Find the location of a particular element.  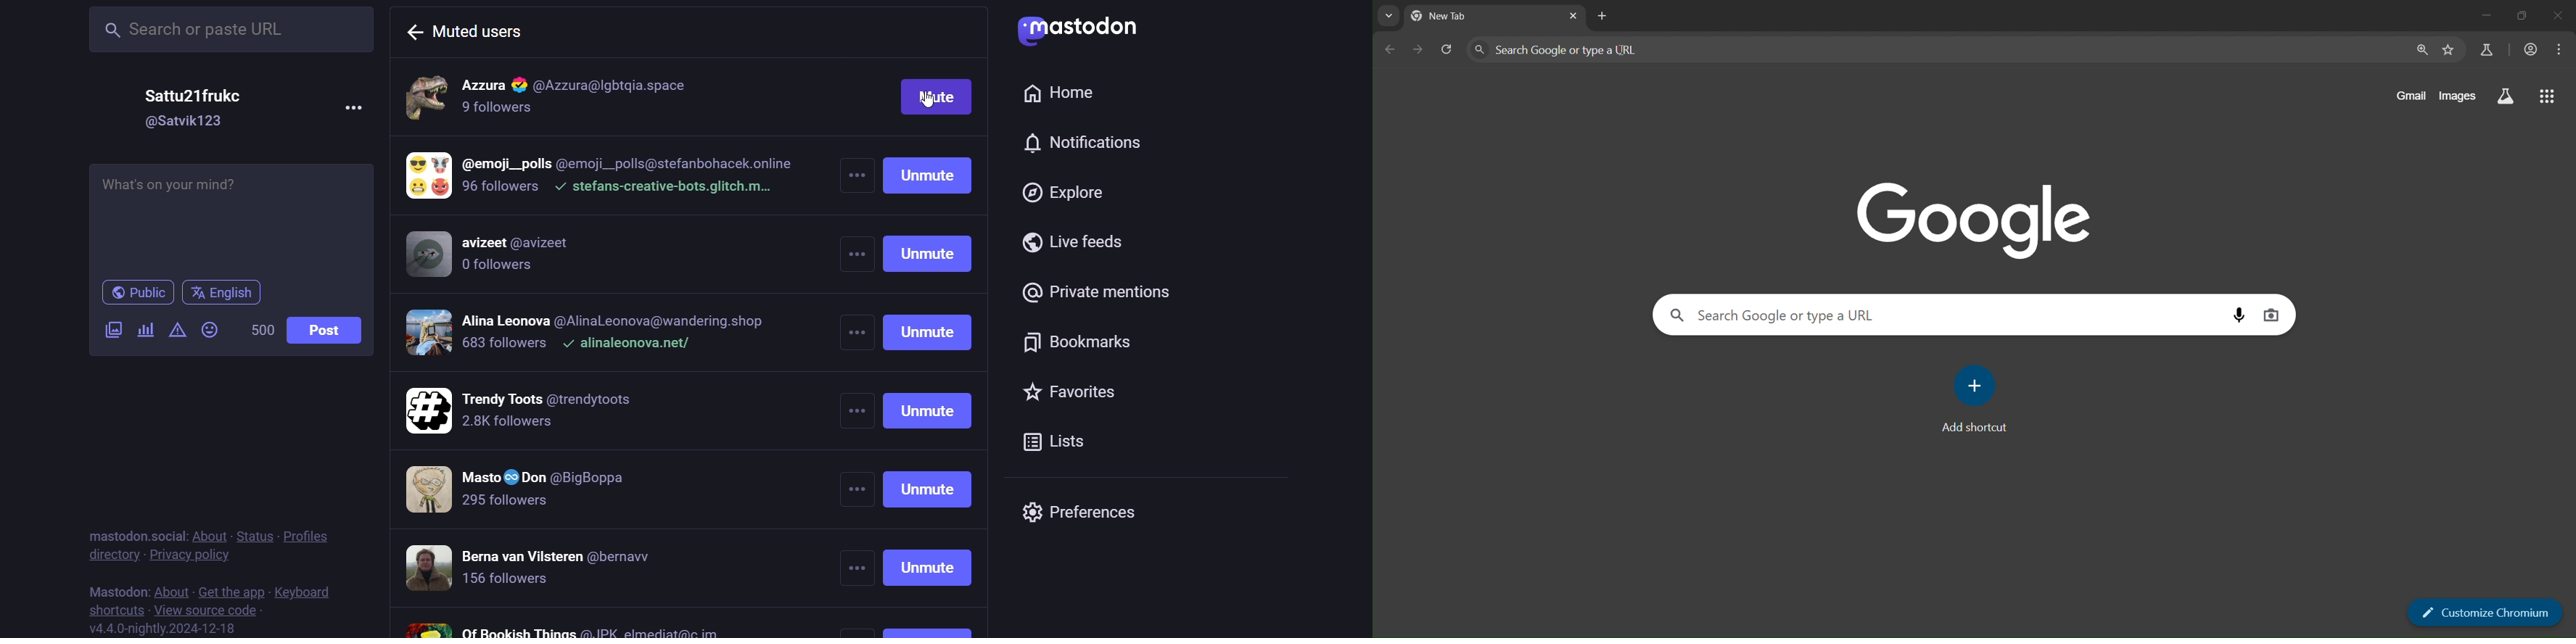

customize chromium is located at coordinates (2487, 614).